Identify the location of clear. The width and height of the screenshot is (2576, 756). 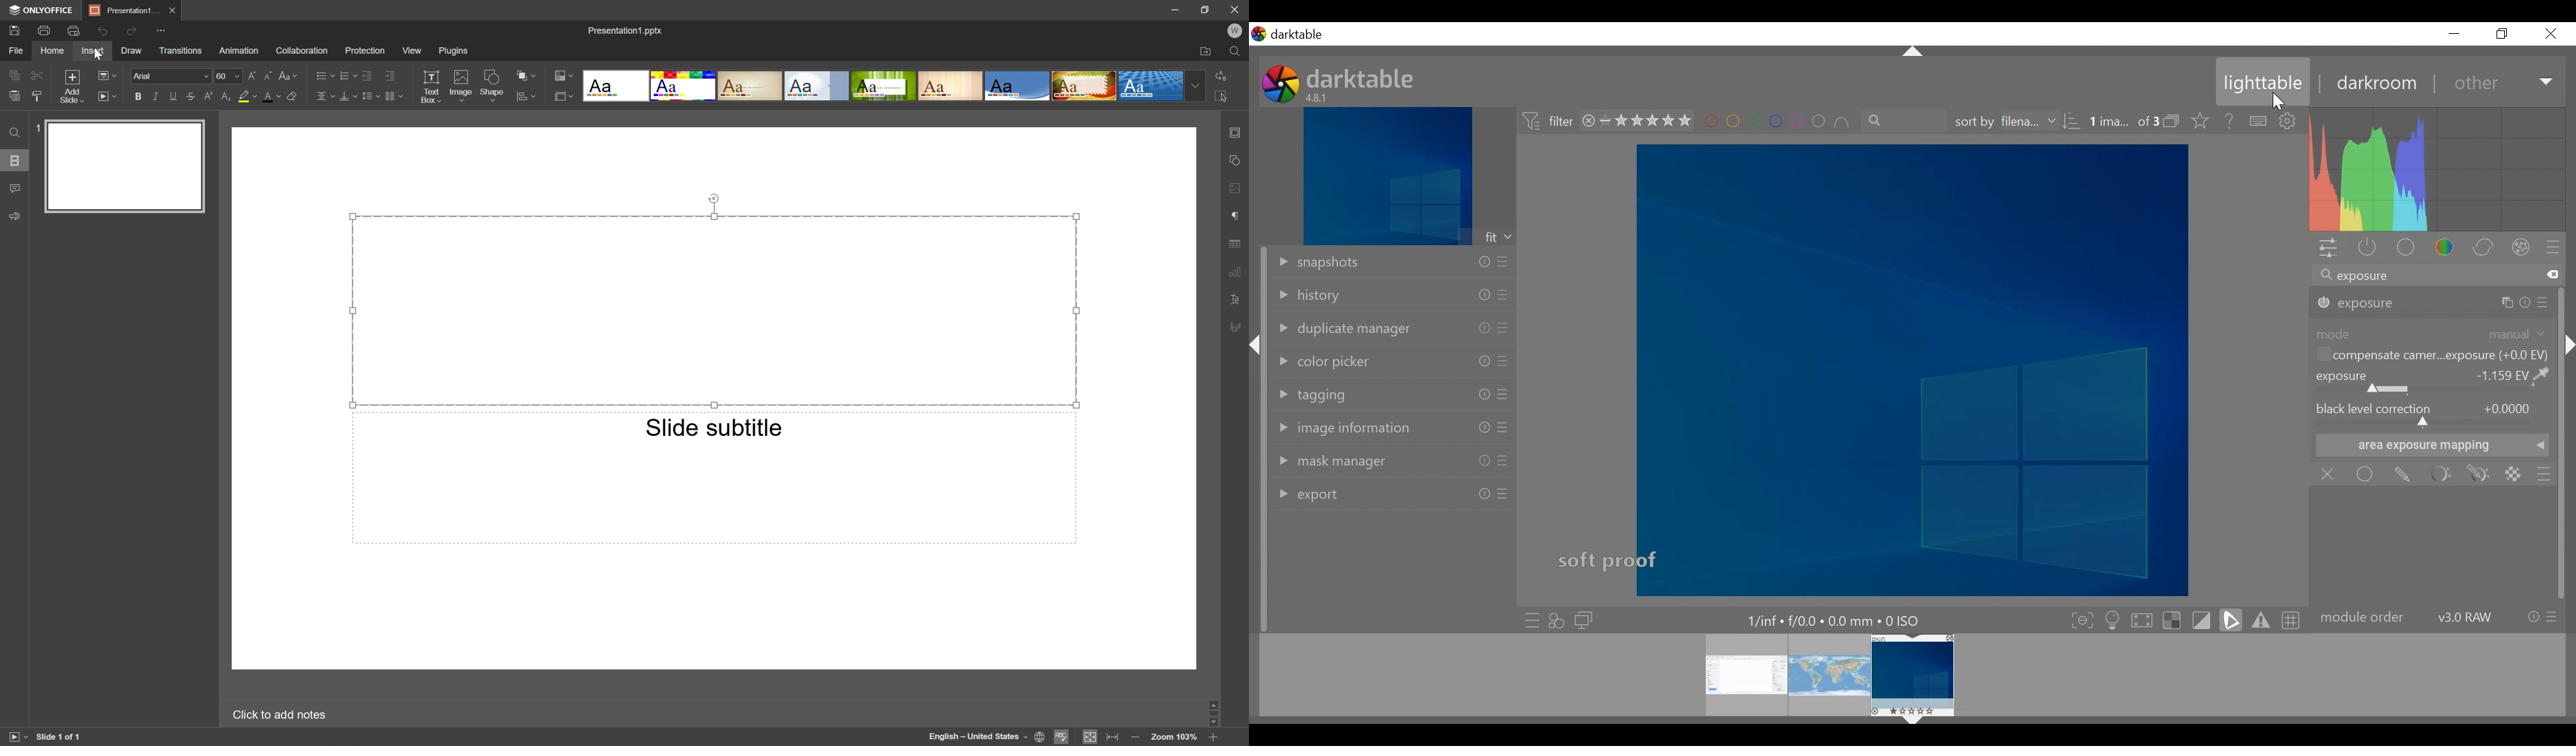
(2554, 274).